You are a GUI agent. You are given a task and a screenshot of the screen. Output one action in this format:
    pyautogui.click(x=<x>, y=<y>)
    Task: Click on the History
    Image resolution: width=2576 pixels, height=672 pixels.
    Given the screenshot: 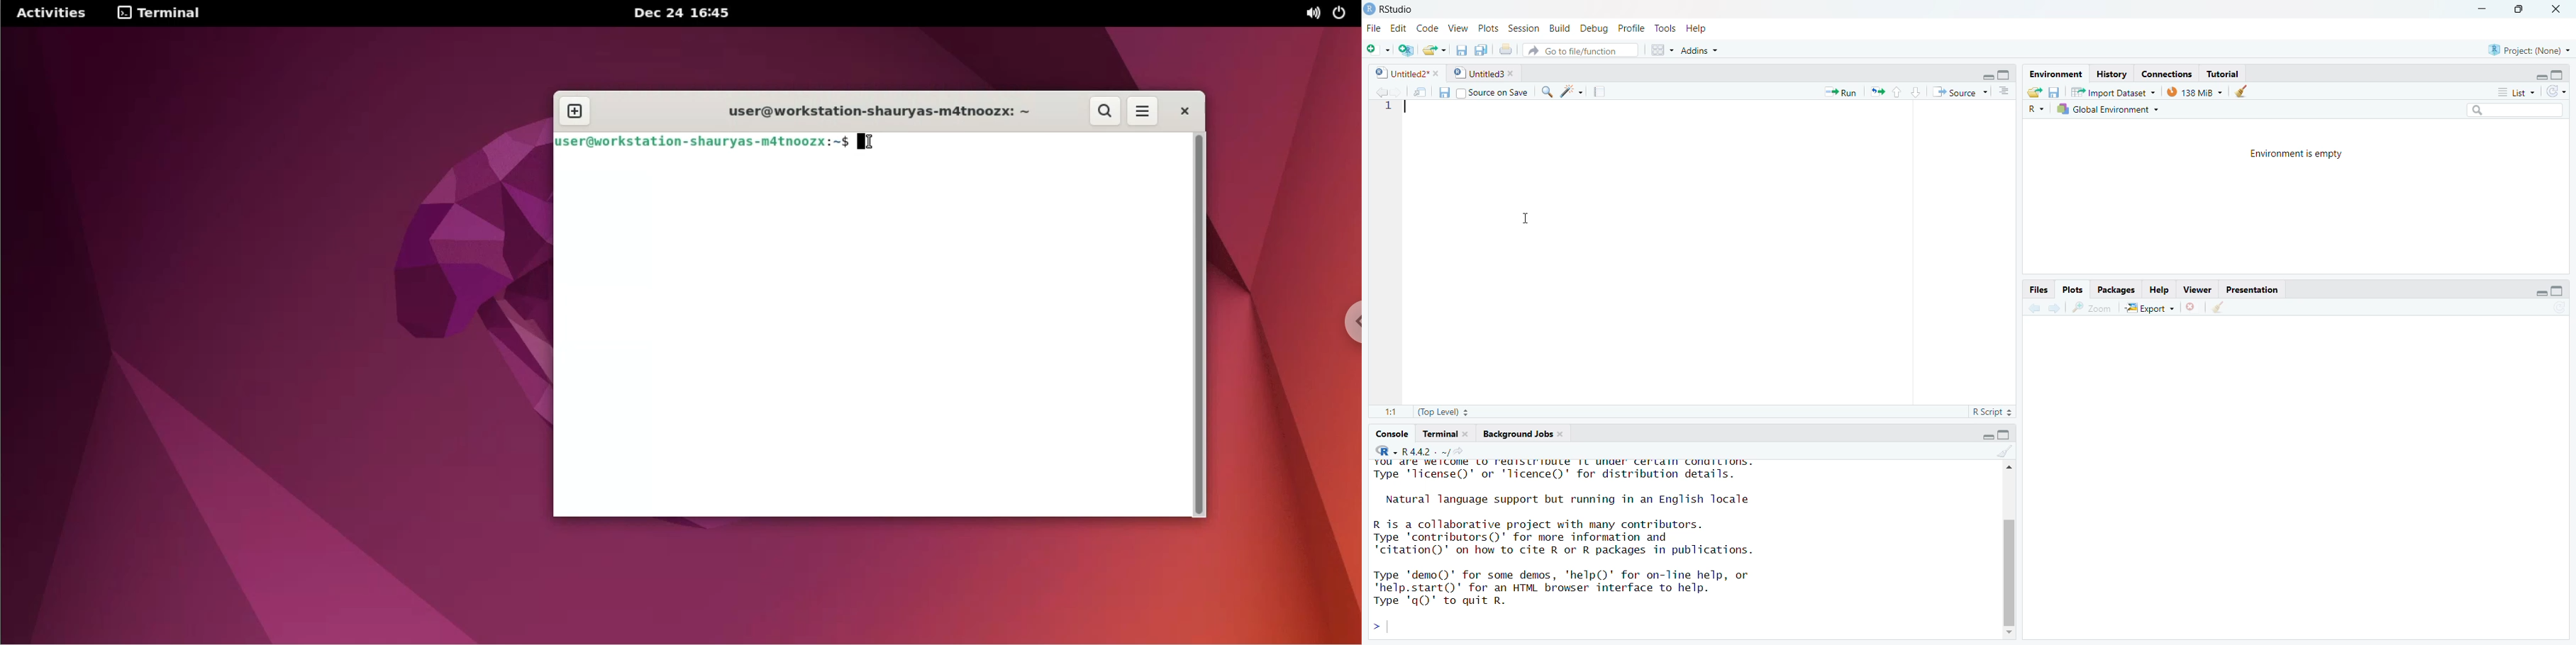 What is the action you would take?
    pyautogui.click(x=2110, y=72)
    